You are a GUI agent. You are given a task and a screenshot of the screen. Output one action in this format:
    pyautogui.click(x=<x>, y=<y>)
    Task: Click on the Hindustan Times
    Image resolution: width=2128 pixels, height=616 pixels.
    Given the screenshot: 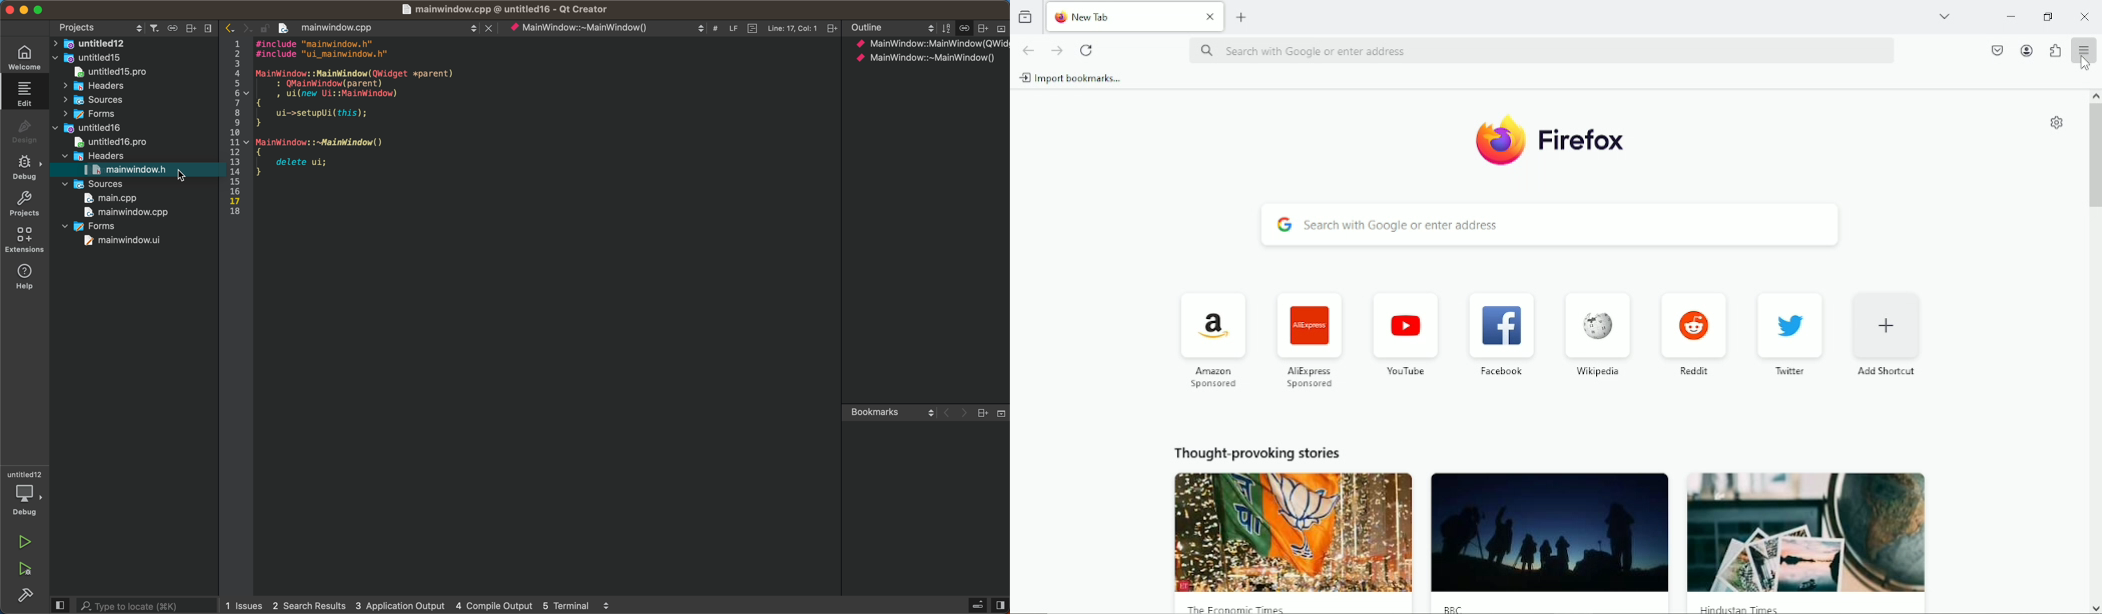 What is the action you would take?
    pyautogui.click(x=1745, y=608)
    